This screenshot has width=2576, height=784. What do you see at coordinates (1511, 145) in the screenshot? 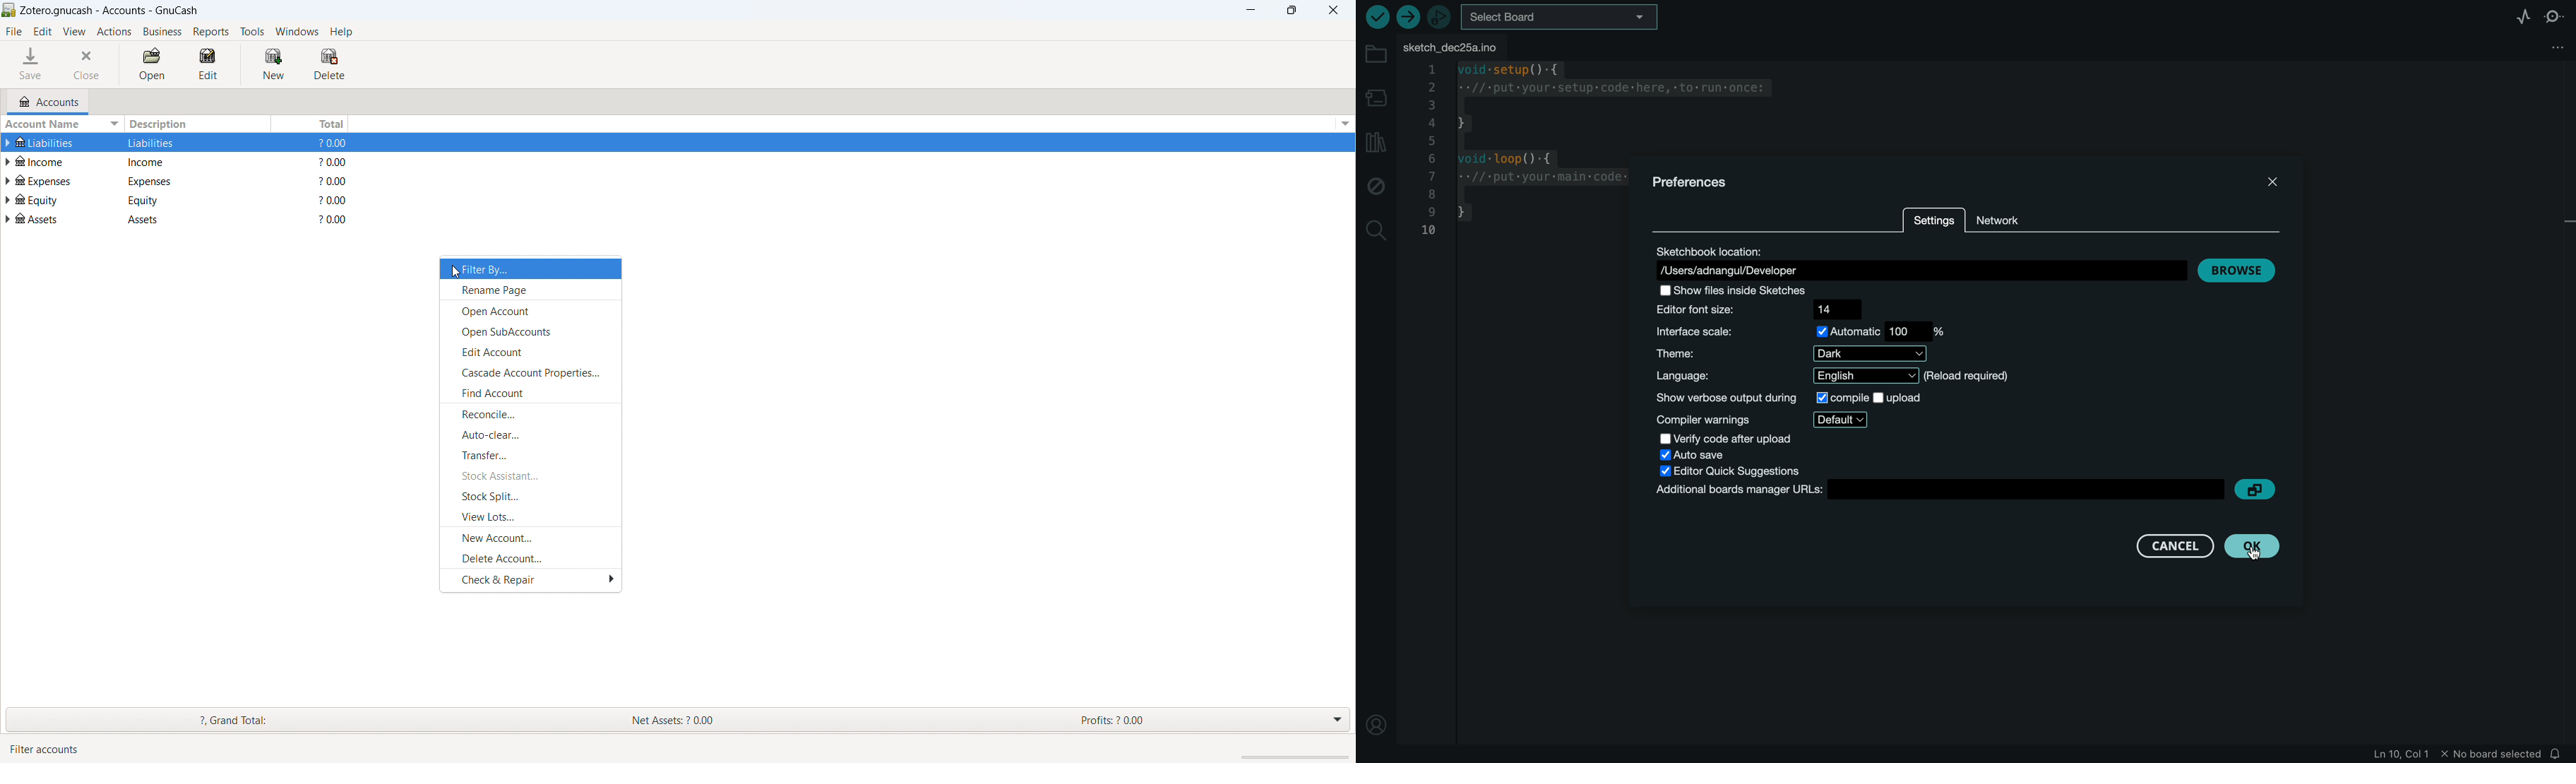
I see `code` at bounding box center [1511, 145].